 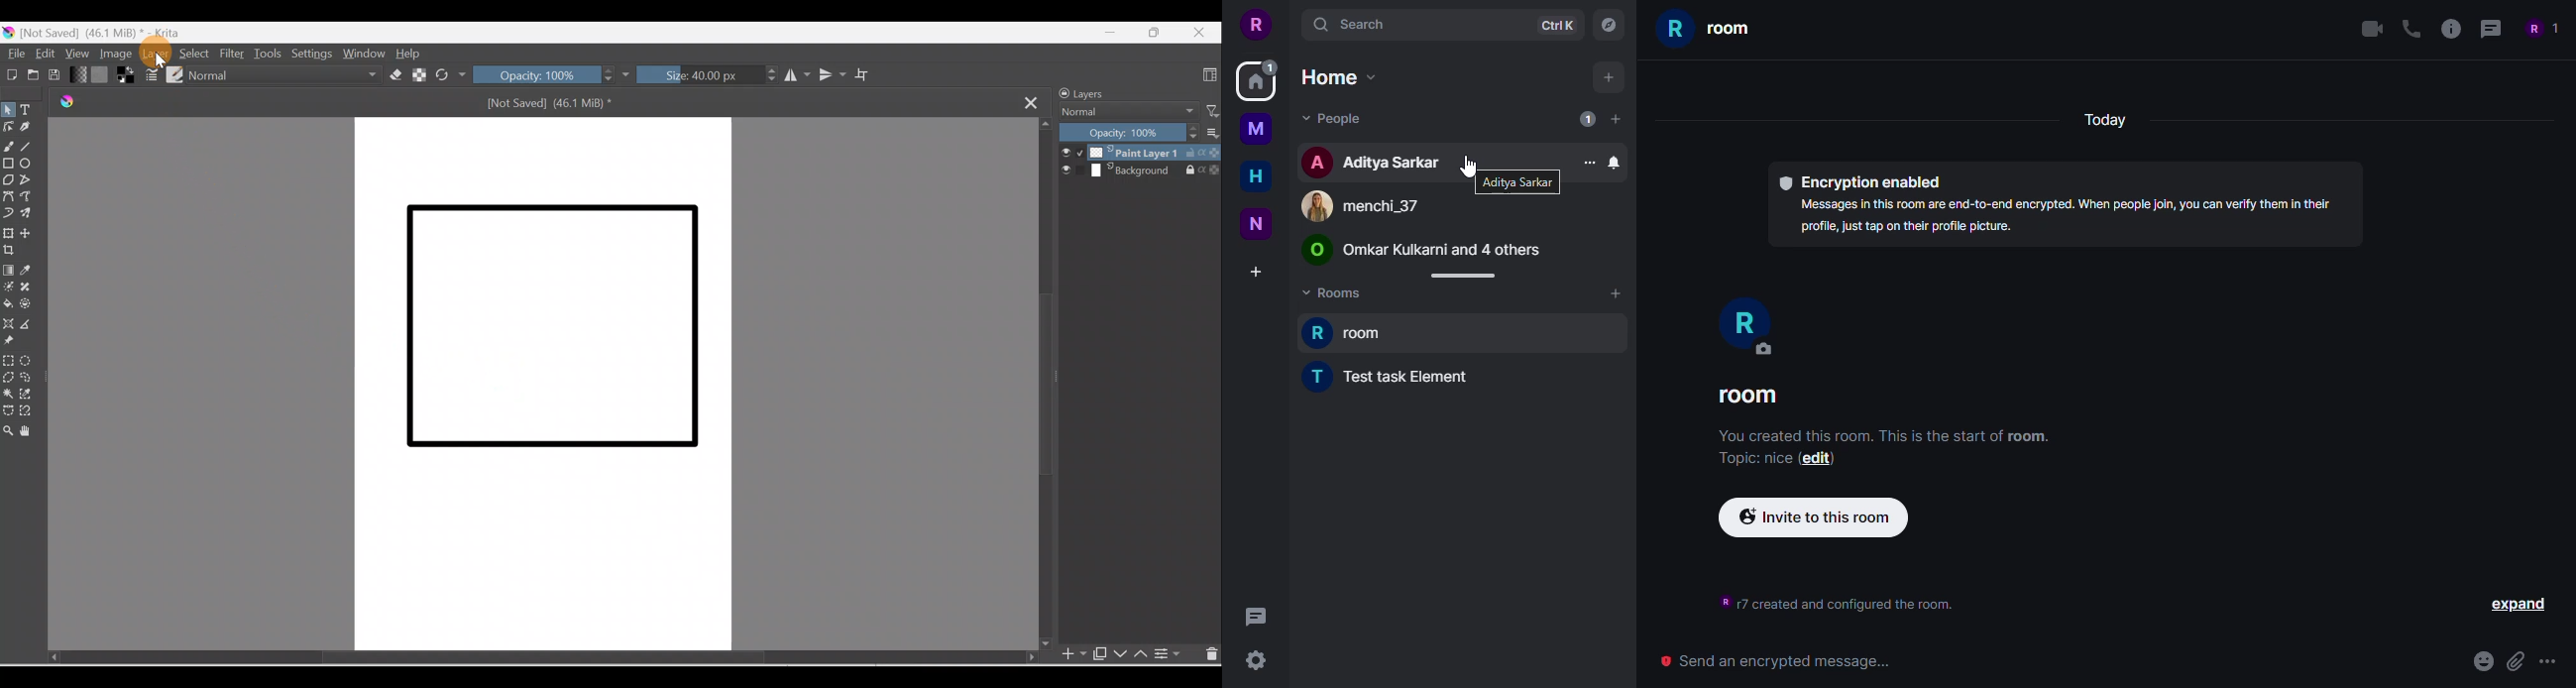 I want to click on room, so click(x=1350, y=331).